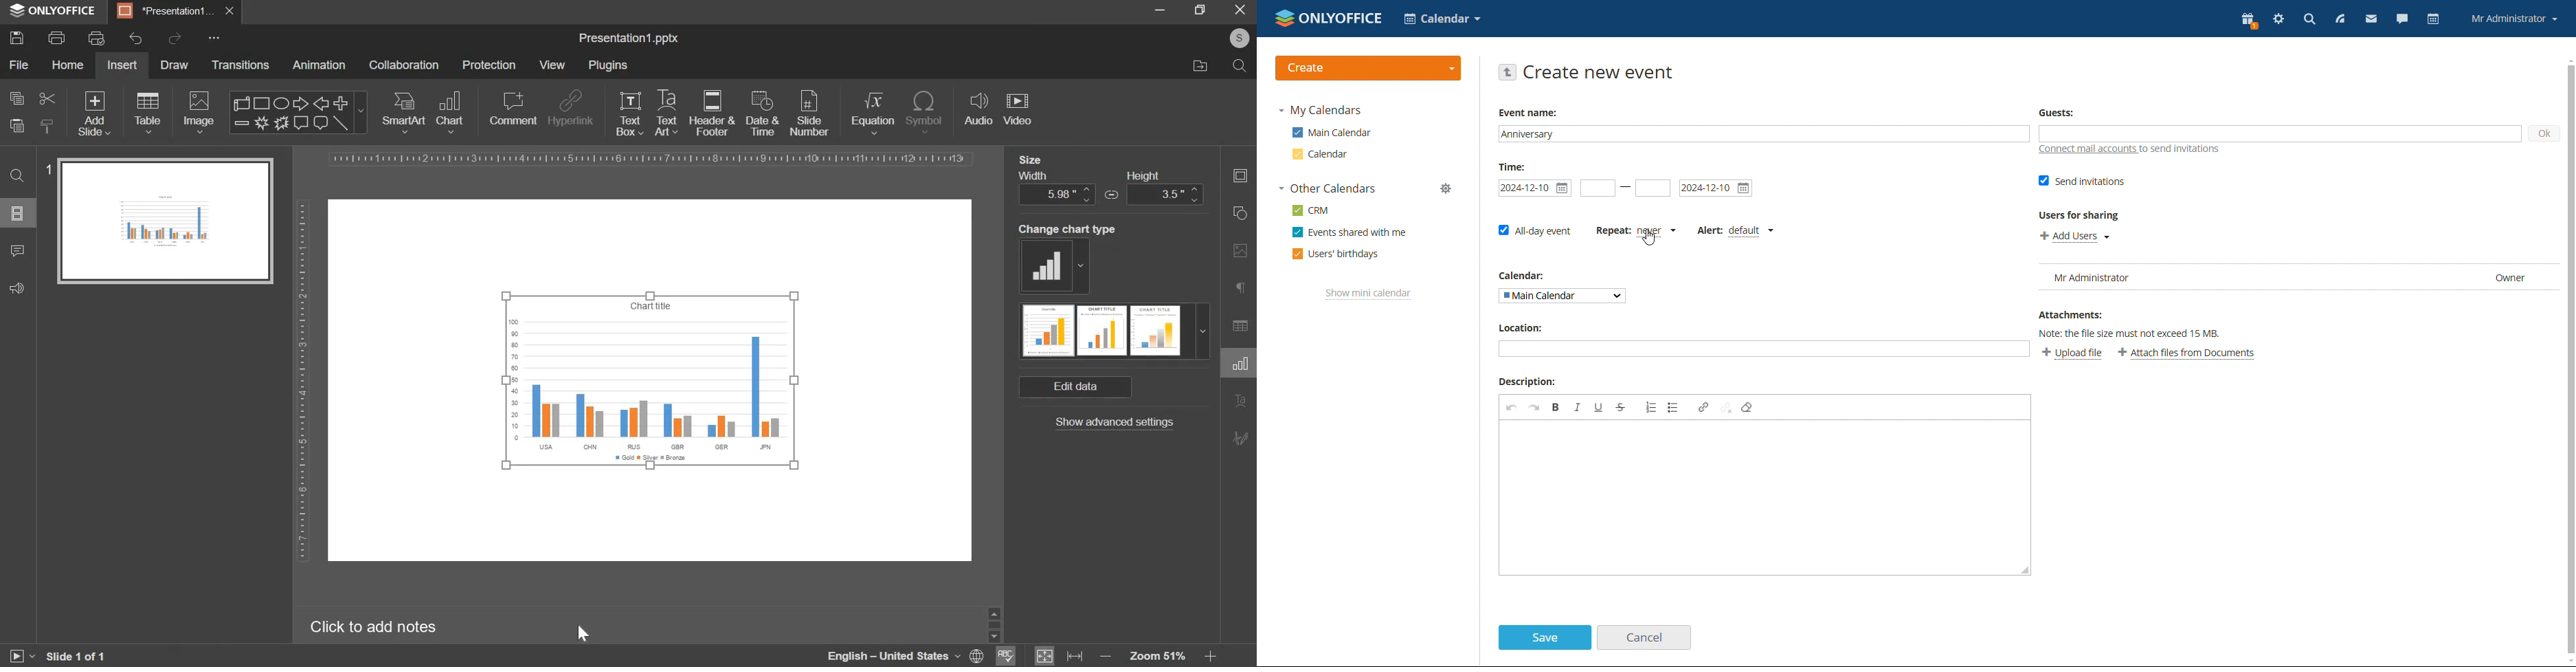 This screenshot has height=672, width=2576. Describe the element at coordinates (977, 656) in the screenshot. I see `set document language` at that location.